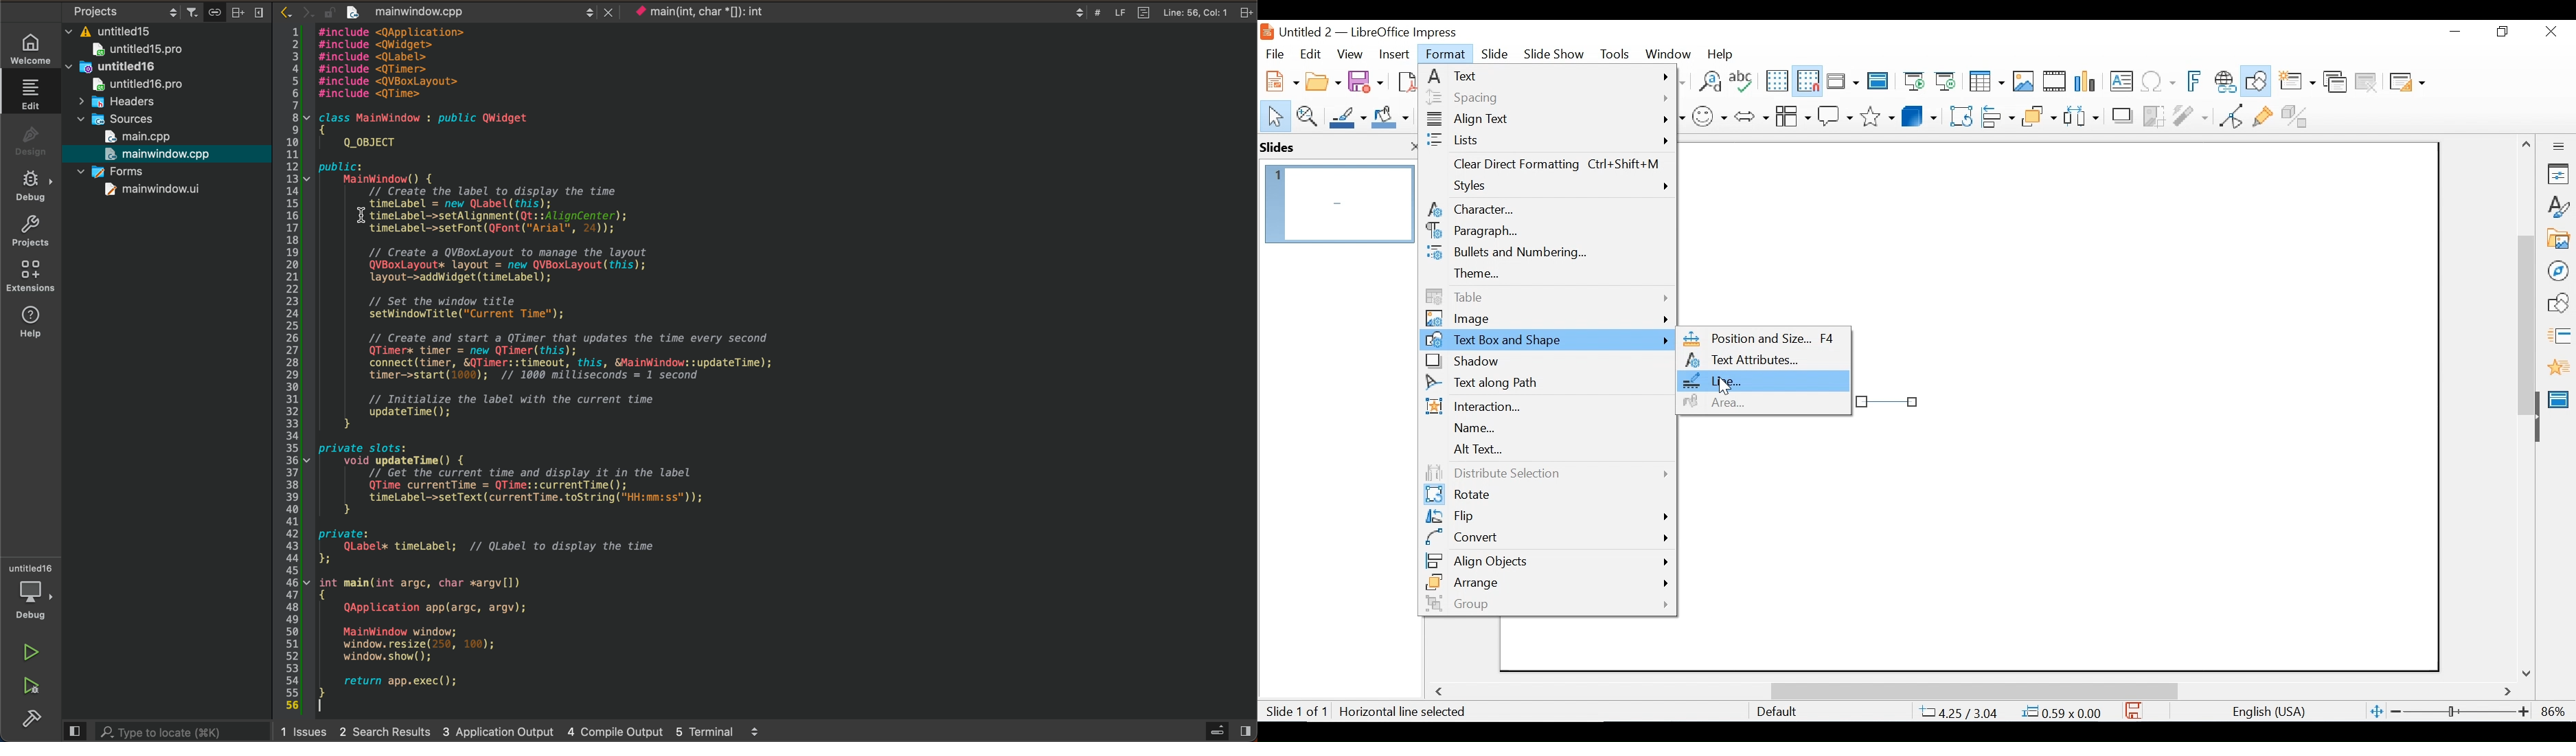 This screenshot has height=756, width=2576. I want to click on a

8 v class MainWindow : public QWidget

9 {

10 Q_OBJECT

11

12 public:

13 v MainWindow() {

14 // Create the label to display the time

15 timeLabel = new QLabel(this);

16 X timeLabel->setAlignment(Qt::AlignCenter);

17 timeLabel->setFont (QFont("Arial", 24));

18

19 // Create a QVBoxLayout to manage the layout

20 QVBoxLayout* layout = new QVBoxLayout (this);

21 layout->addwidget(timeLabel) ;

22

23 // Set the window title

24 setWindowTitle("Current Time");

25

26 // Create and start a QTimer that updates the time every second
27 QTimerx timer = new QTimer(this);

28 connect (timer, &QTimer::timeout, this, &MainWindow::updateTime);
29 timer->start(1000); // 1000 milliseconds = 1 second
30

31 // Initialize the label with the current time

32 updateTime();

33 }, so click(543, 268).